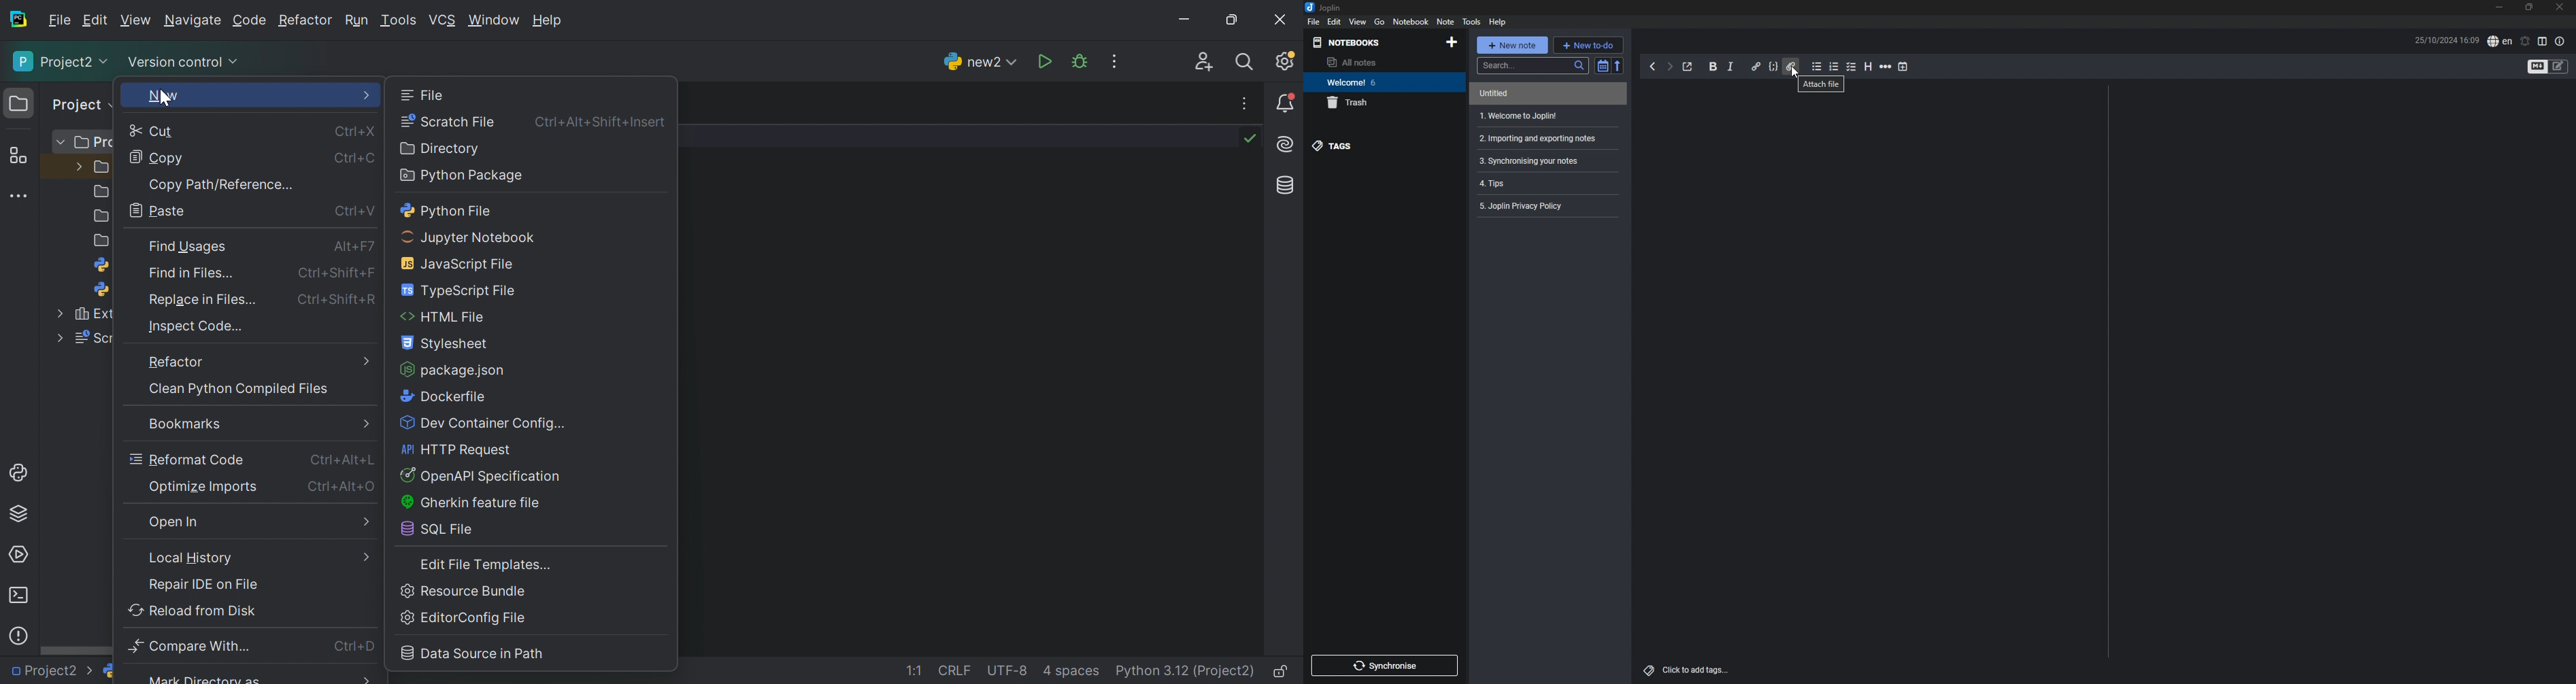 The height and width of the screenshot is (700, 2576). What do you see at coordinates (193, 557) in the screenshot?
I see `Local history` at bounding box center [193, 557].